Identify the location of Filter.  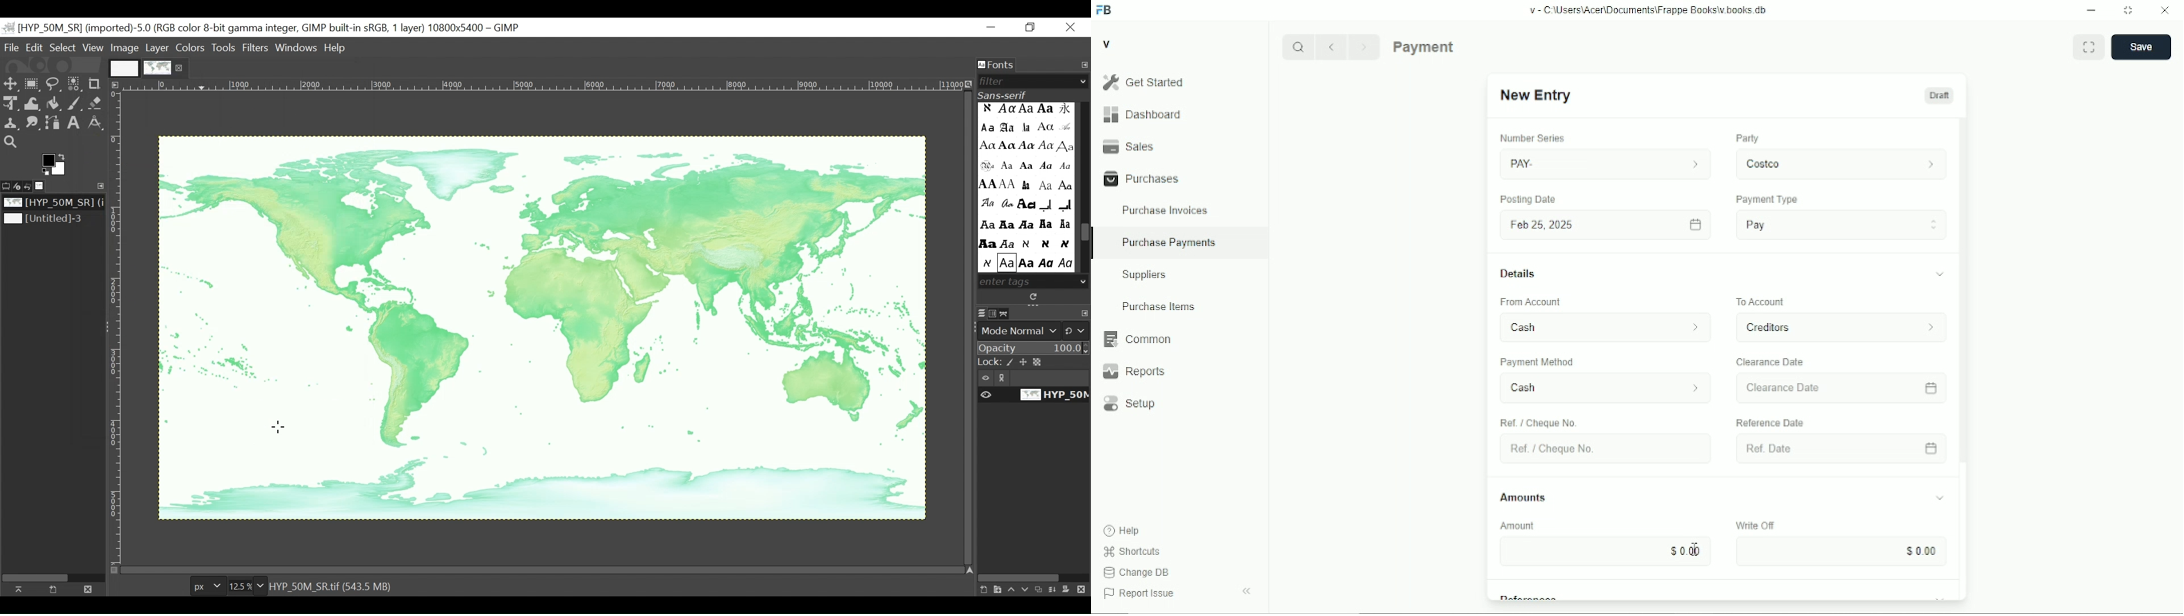
(1029, 81).